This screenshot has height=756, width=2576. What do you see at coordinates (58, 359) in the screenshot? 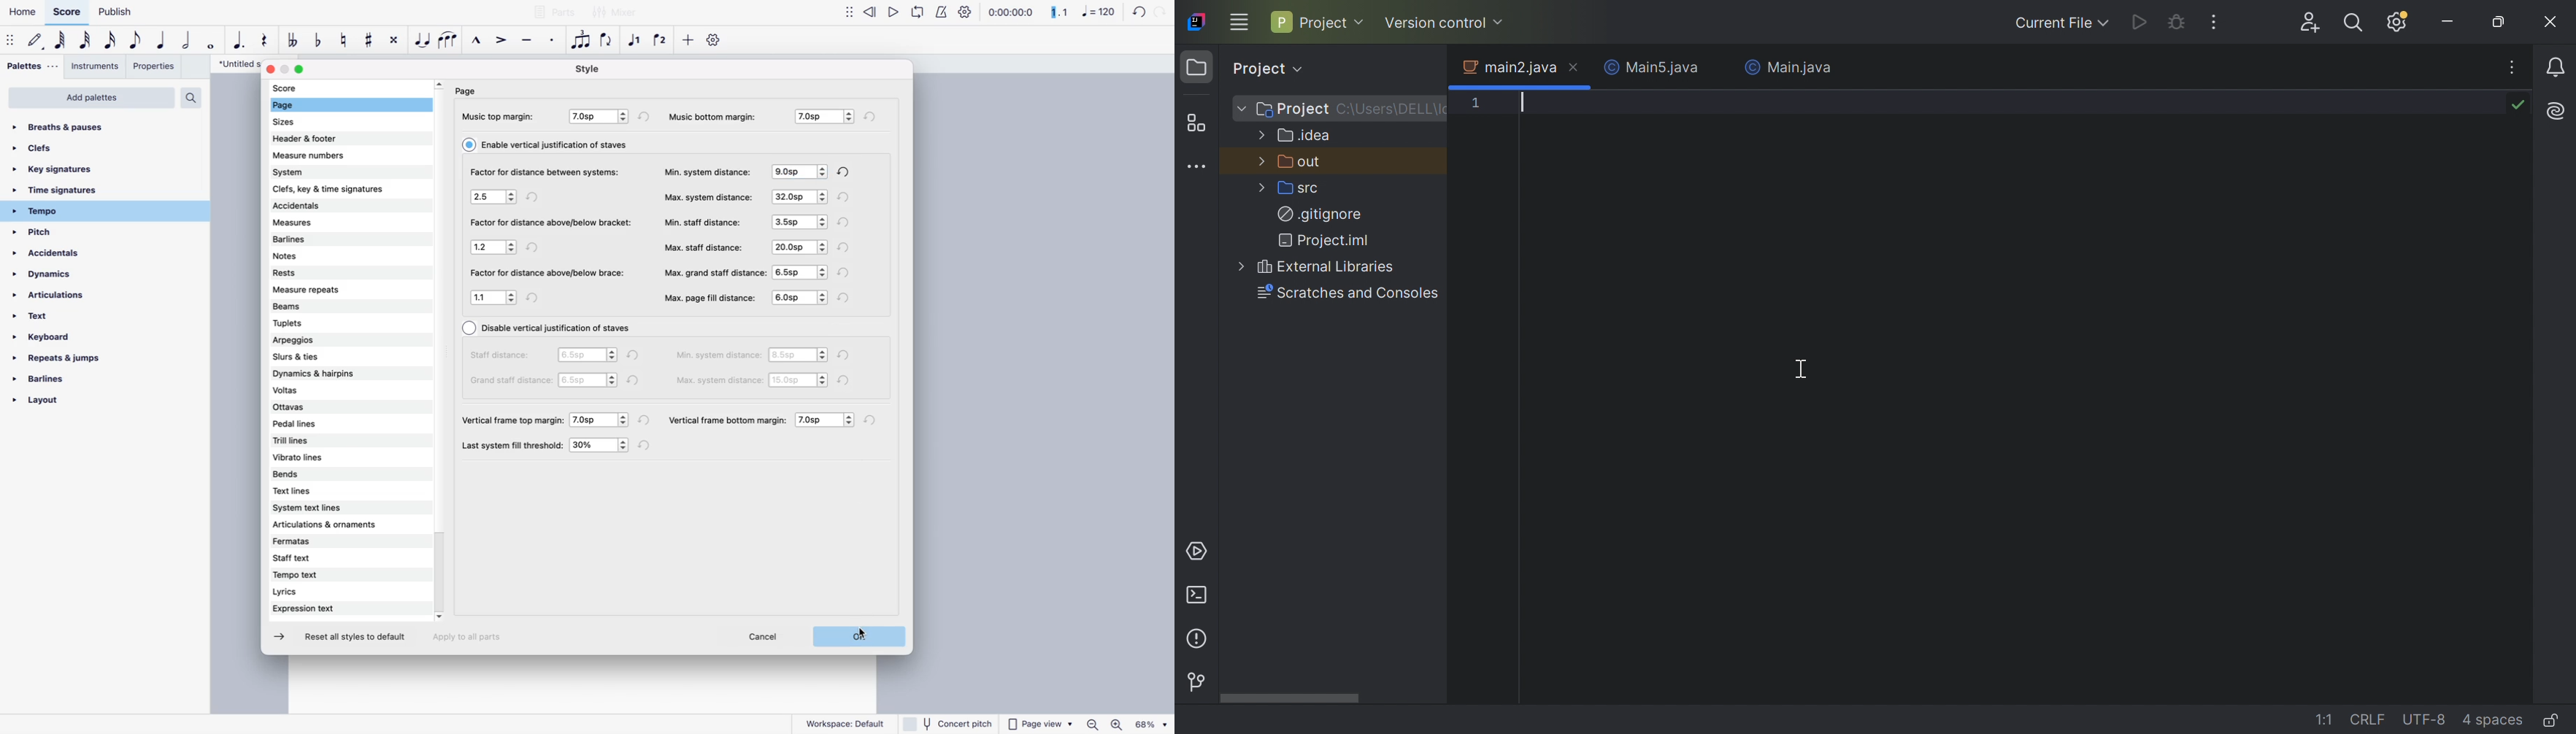
I see `repeats & jumps` at bounding box center [58, 359].